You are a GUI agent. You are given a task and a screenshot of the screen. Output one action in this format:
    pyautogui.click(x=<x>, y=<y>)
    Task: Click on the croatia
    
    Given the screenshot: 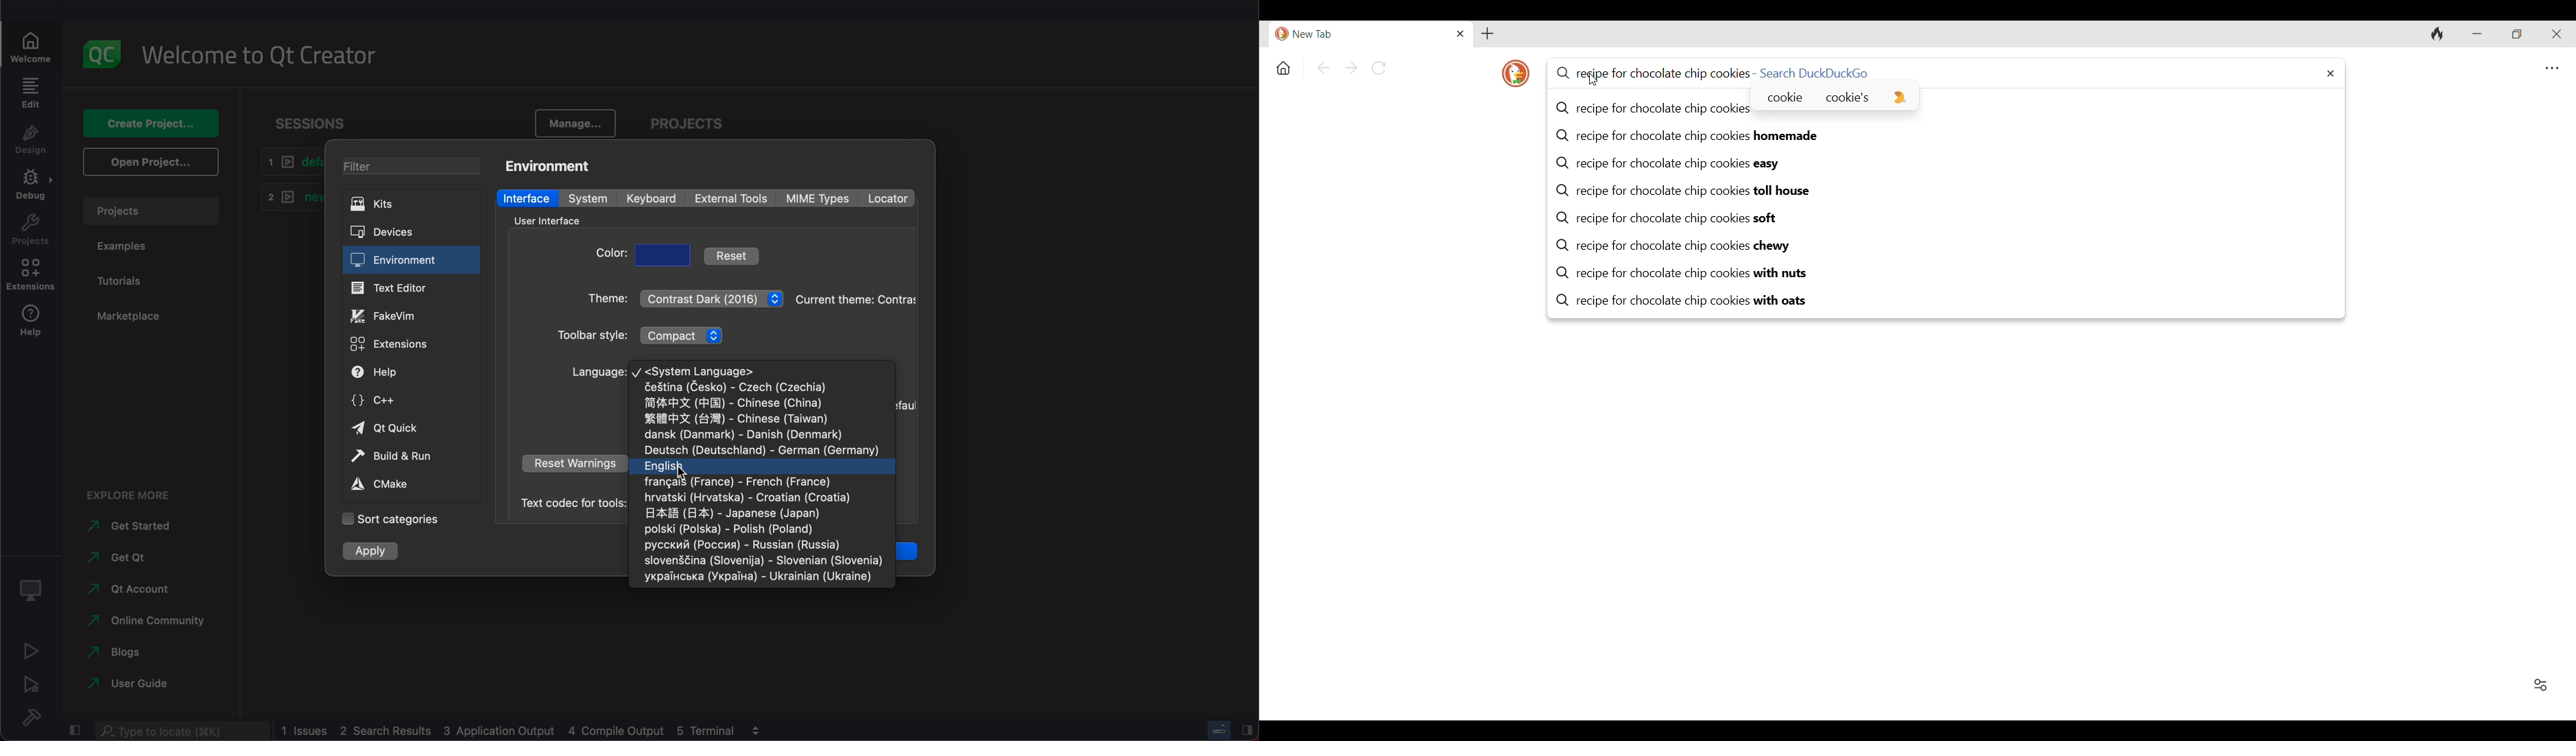 What is the action you would take?
    pyautogui.click(x=750, y=499)
    